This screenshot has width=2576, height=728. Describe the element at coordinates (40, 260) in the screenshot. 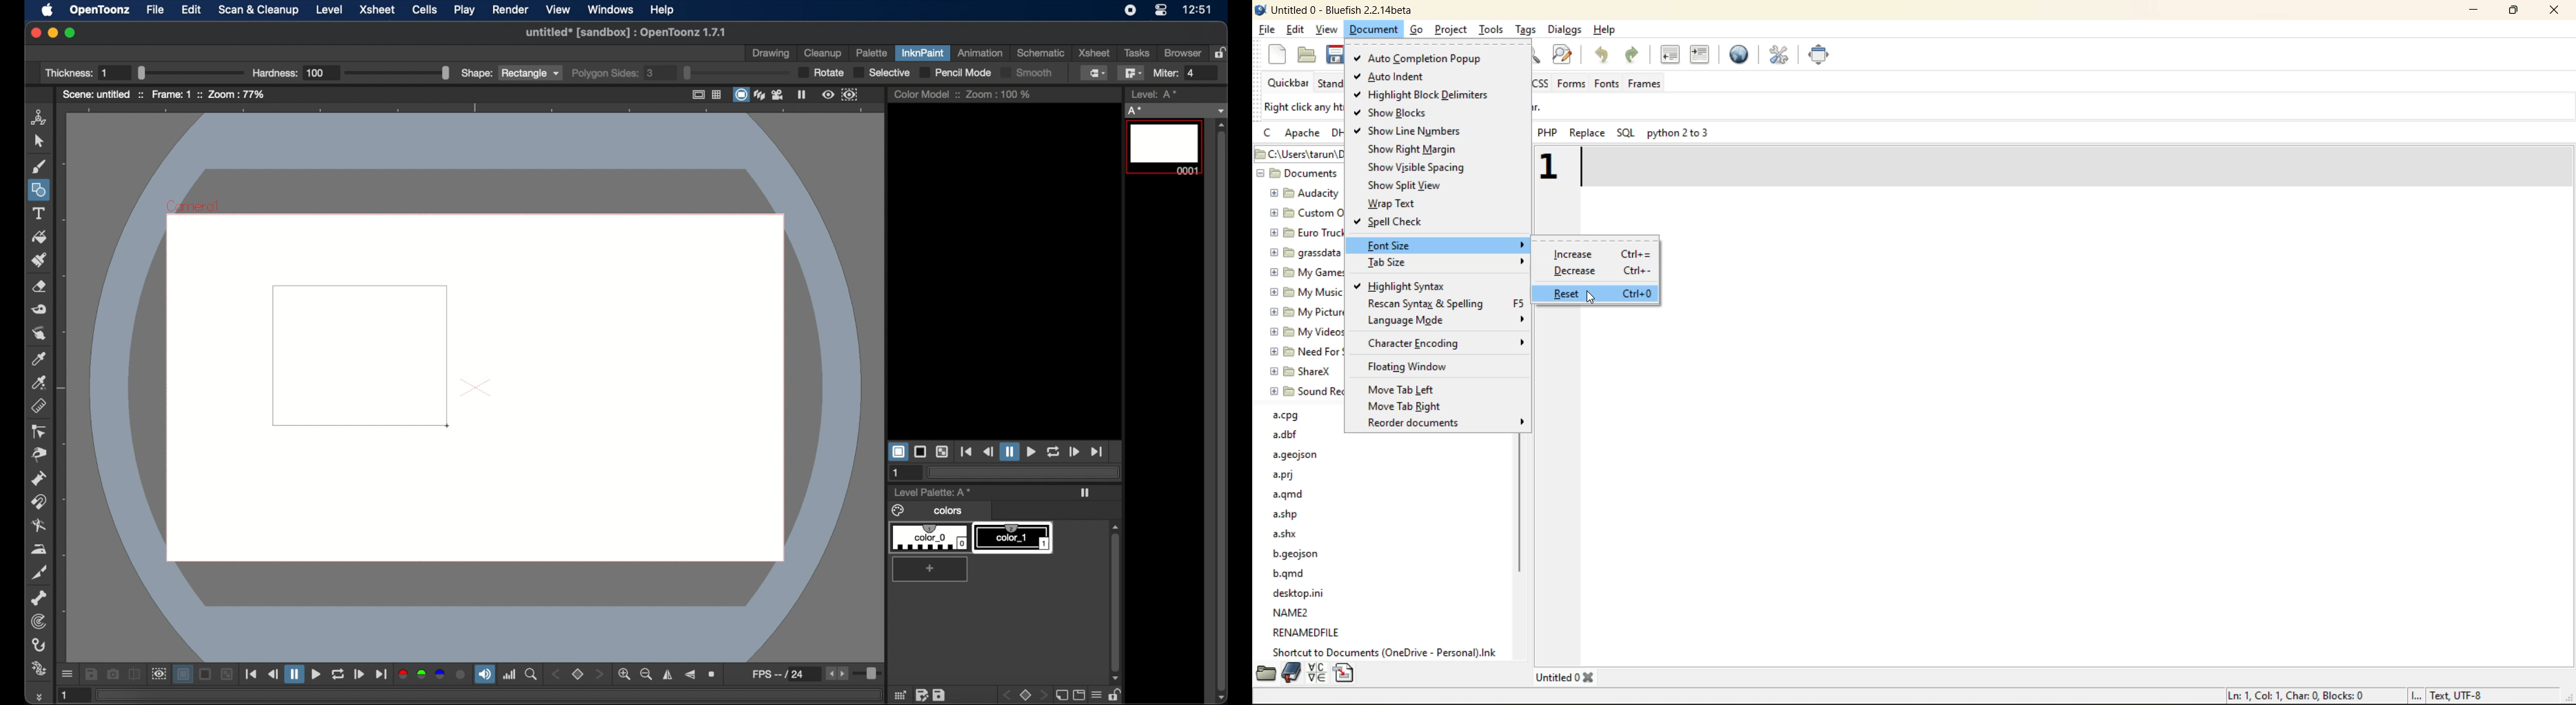

I see `paint brush tool` at that location.